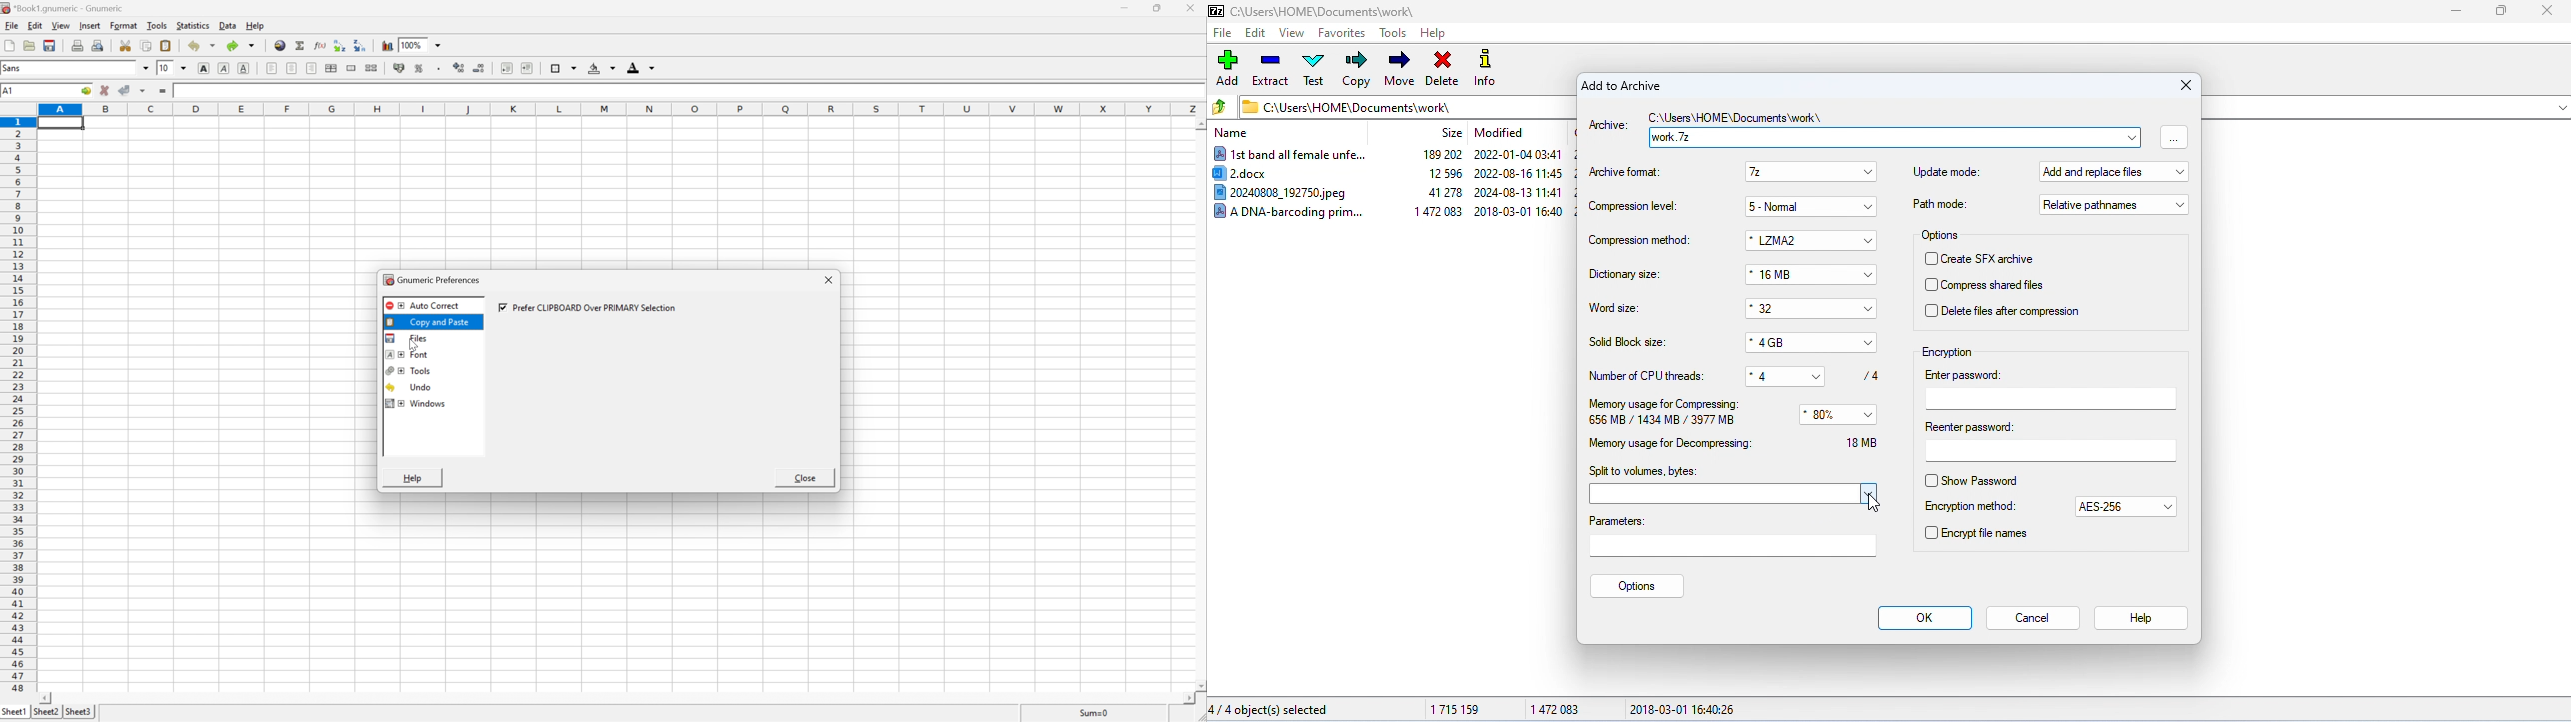  I want to click on help, so click(2139, 619).